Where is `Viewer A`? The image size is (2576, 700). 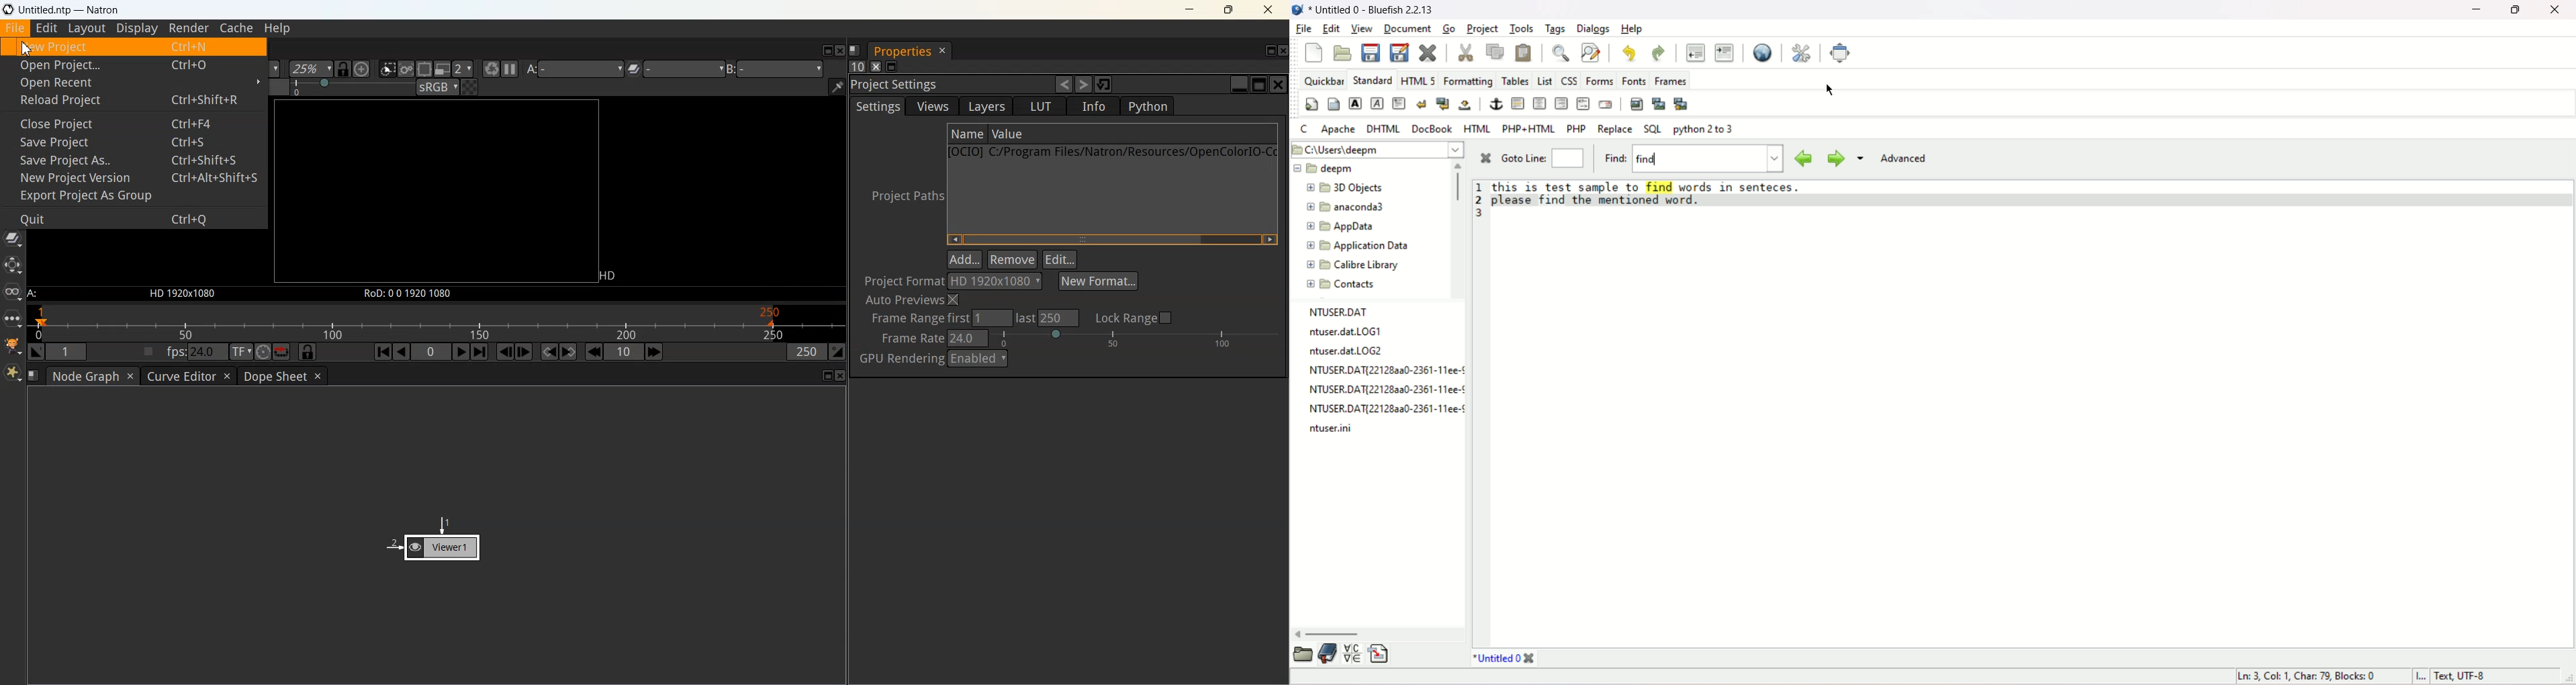 Viewer A is located at coordinates (578, 68).